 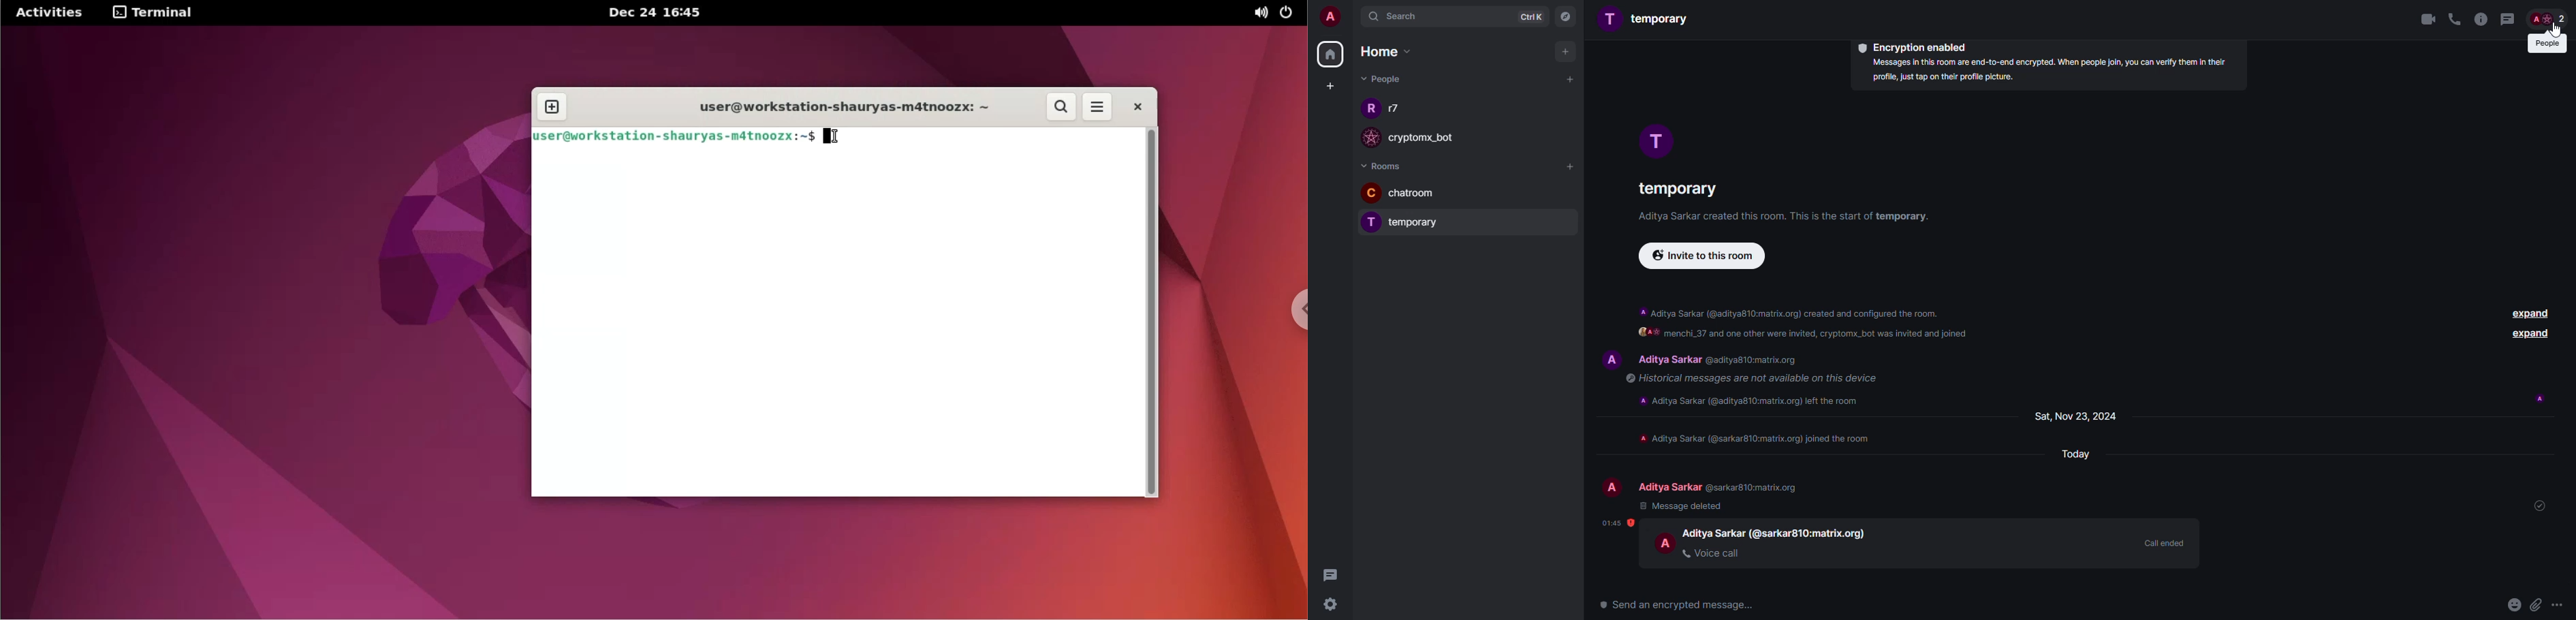 I want to click on threads, so click(x=2508, y=19).